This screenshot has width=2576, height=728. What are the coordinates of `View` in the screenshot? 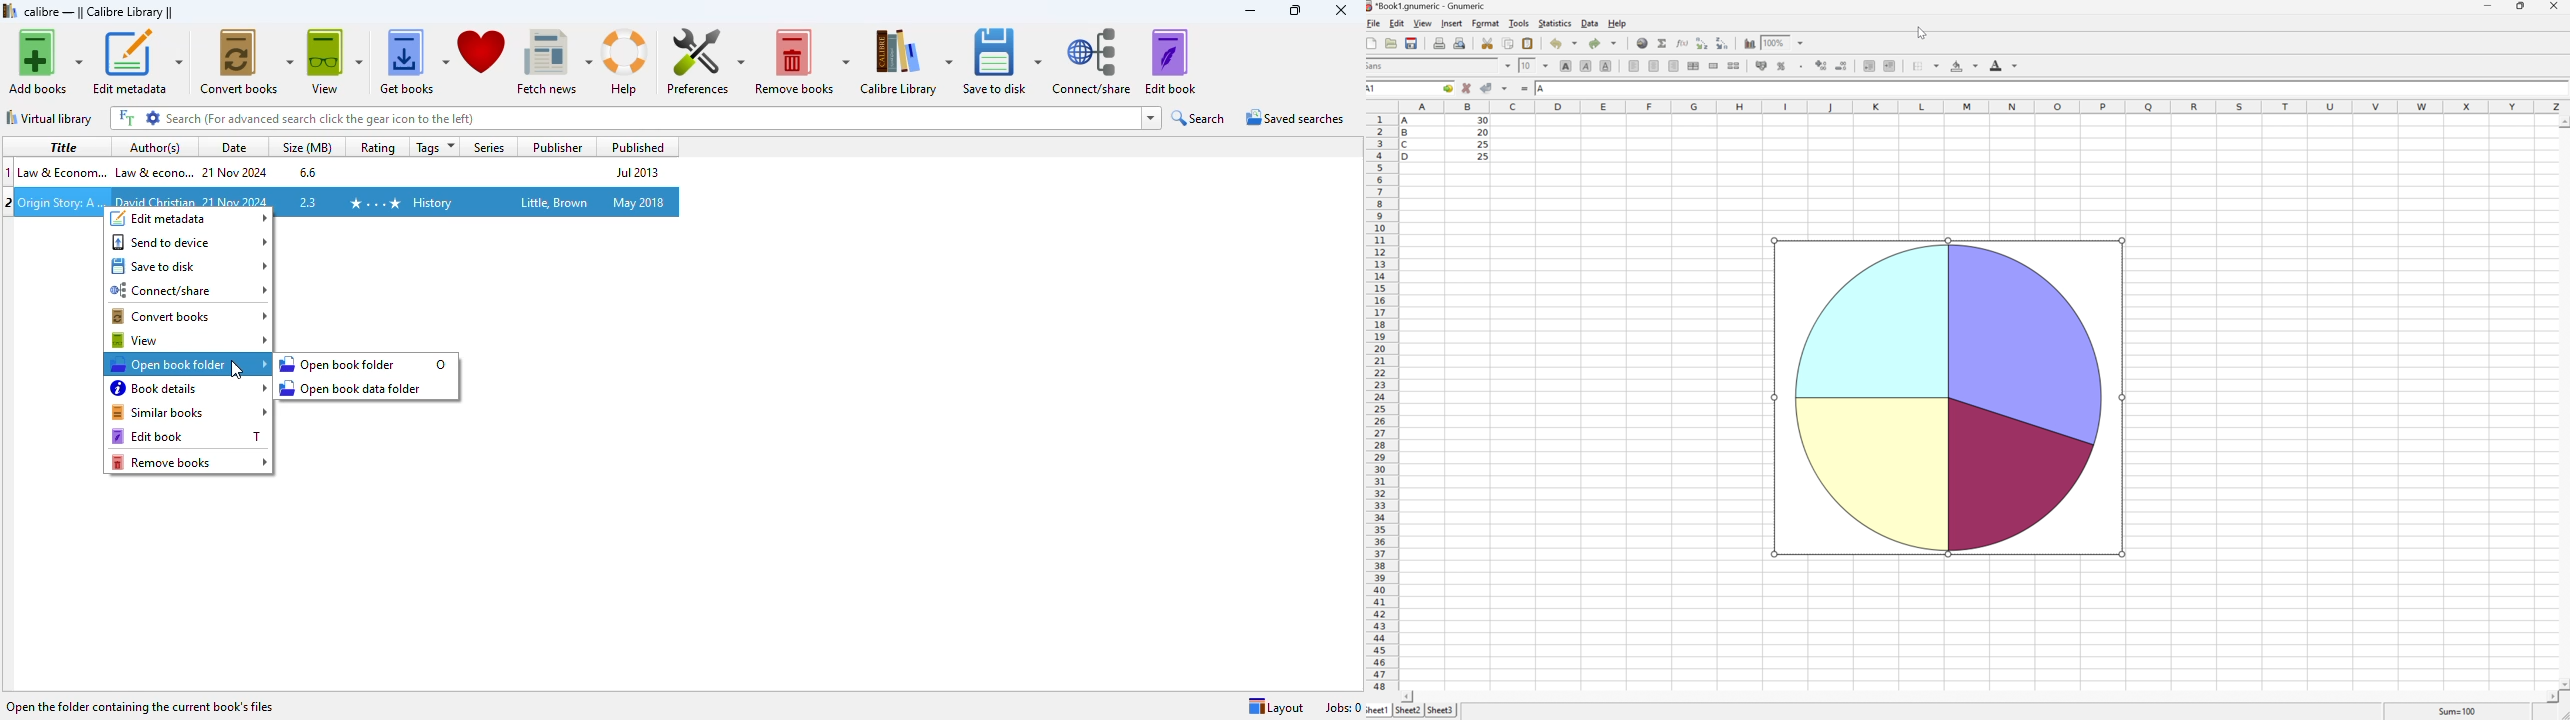 It's located at (1423, 23).